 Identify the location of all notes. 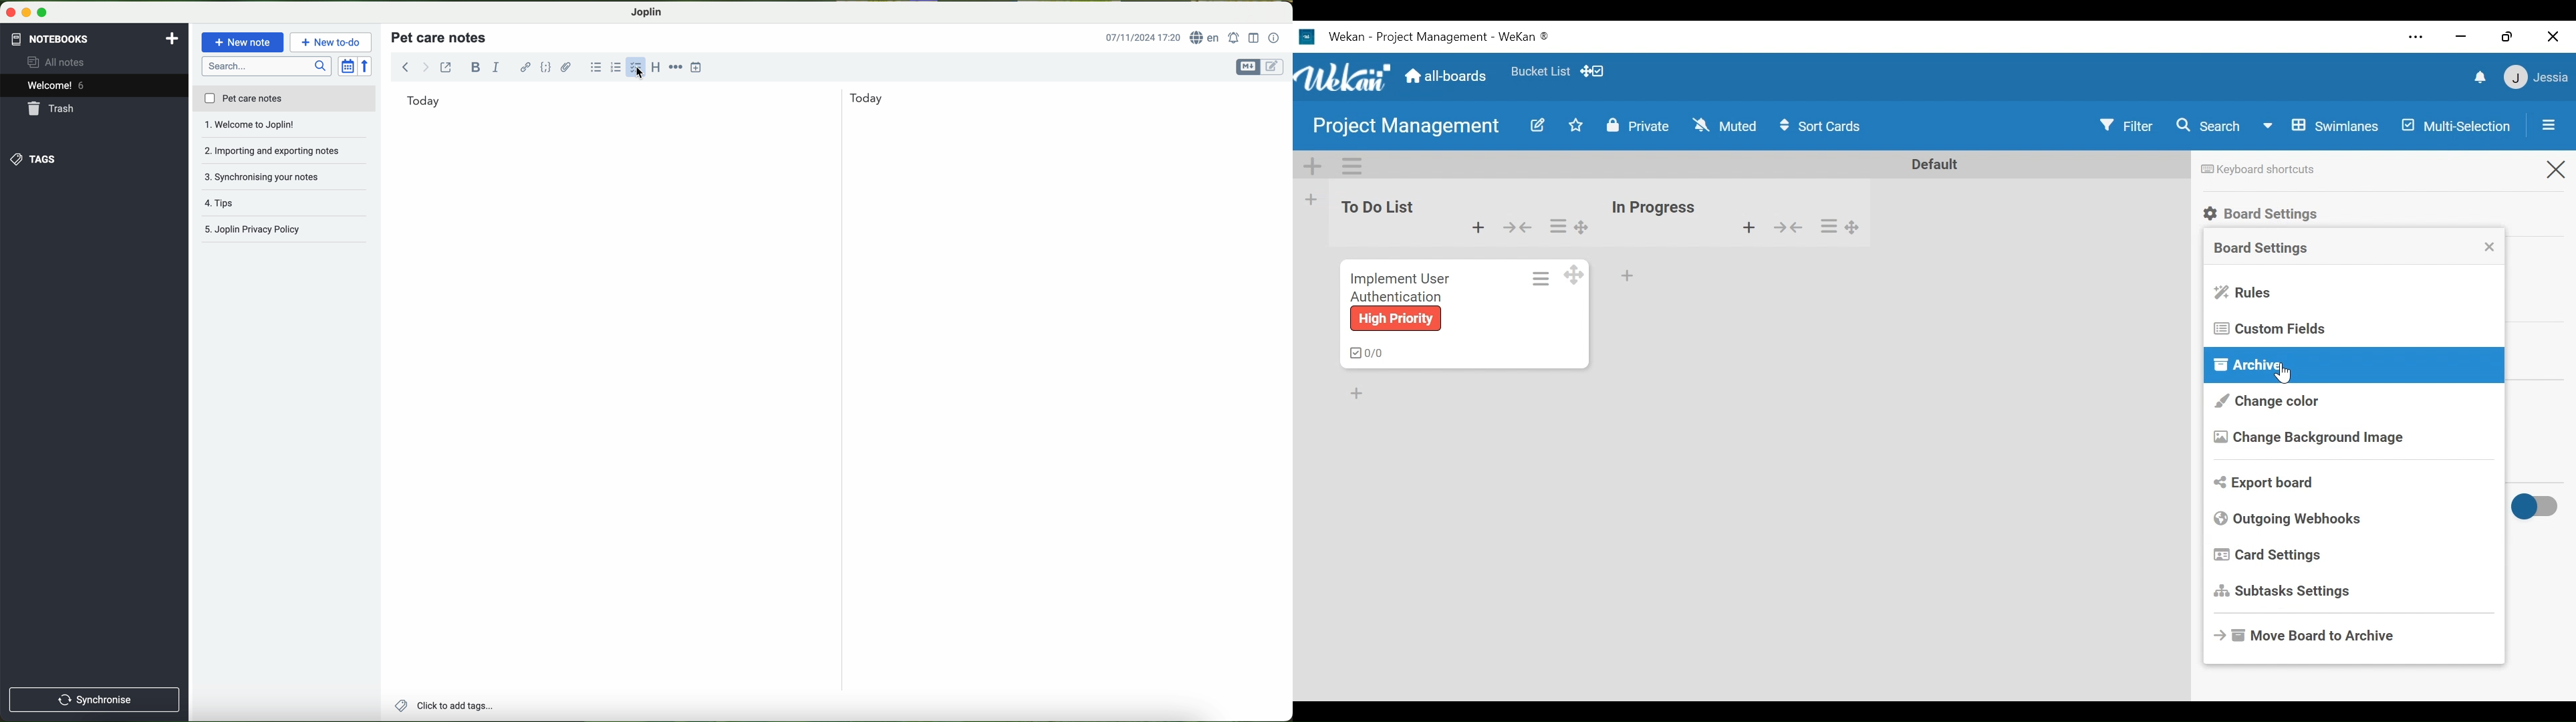
(59, 63).